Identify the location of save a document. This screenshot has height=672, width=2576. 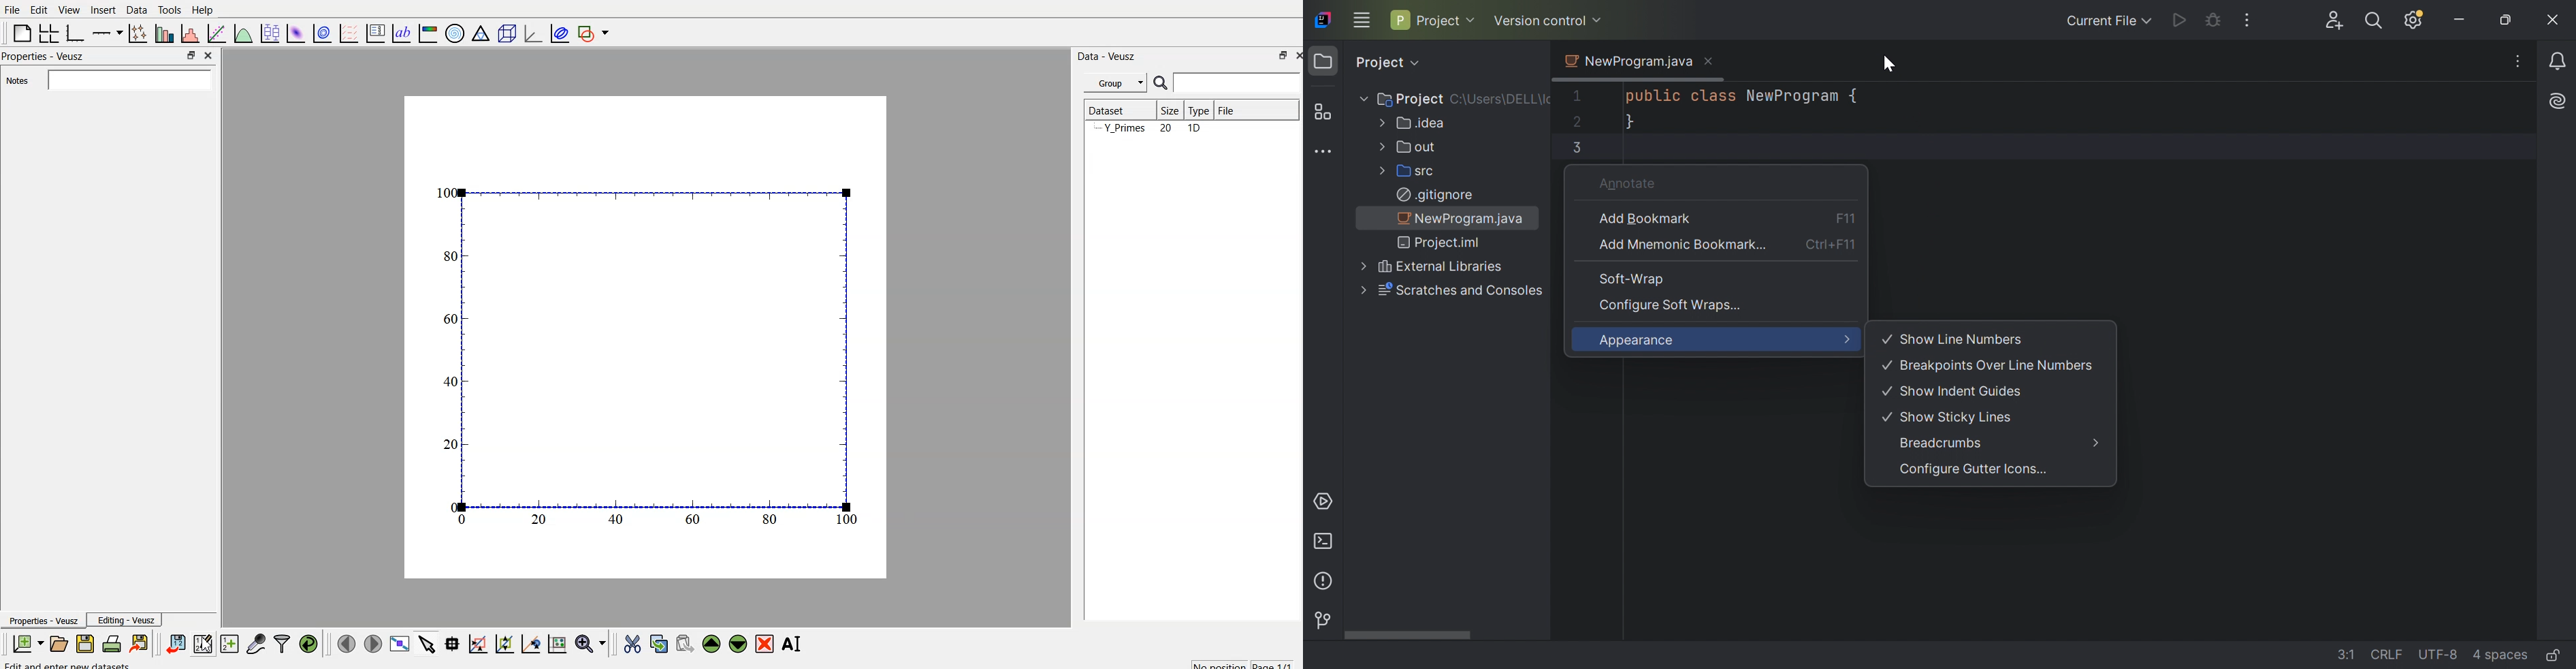
(85, 644).